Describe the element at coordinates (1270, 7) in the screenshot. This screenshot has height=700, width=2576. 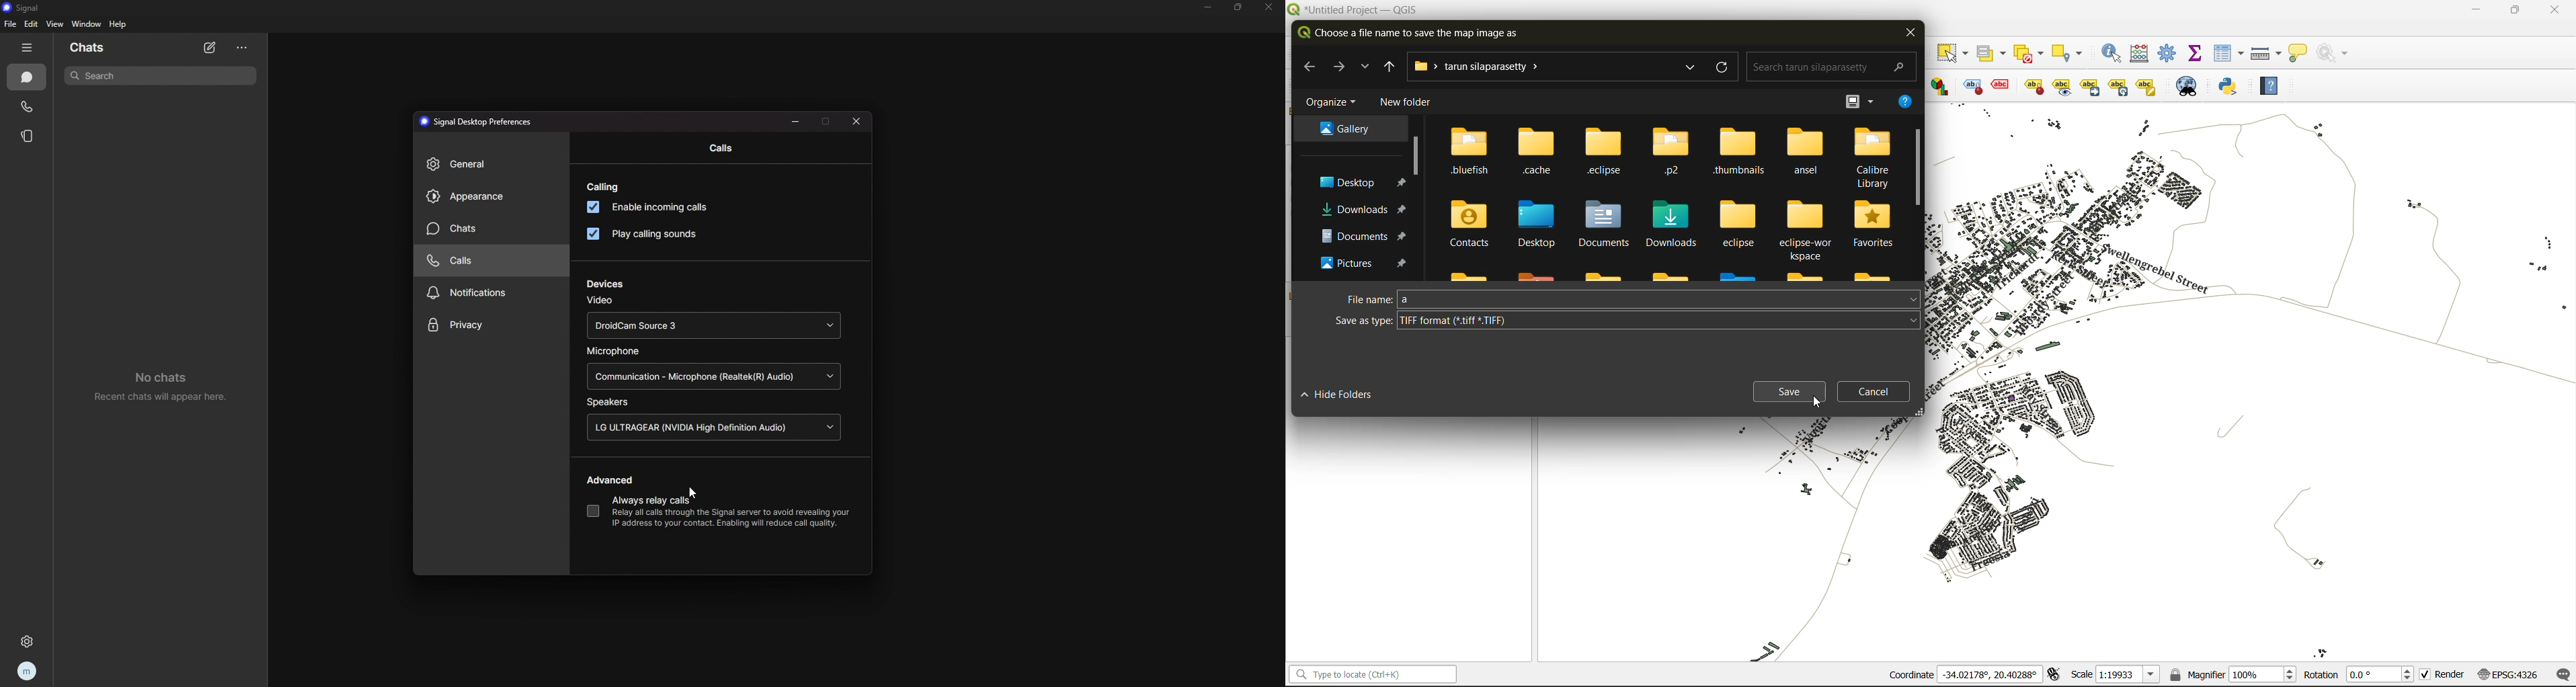
I see `close` at that location.